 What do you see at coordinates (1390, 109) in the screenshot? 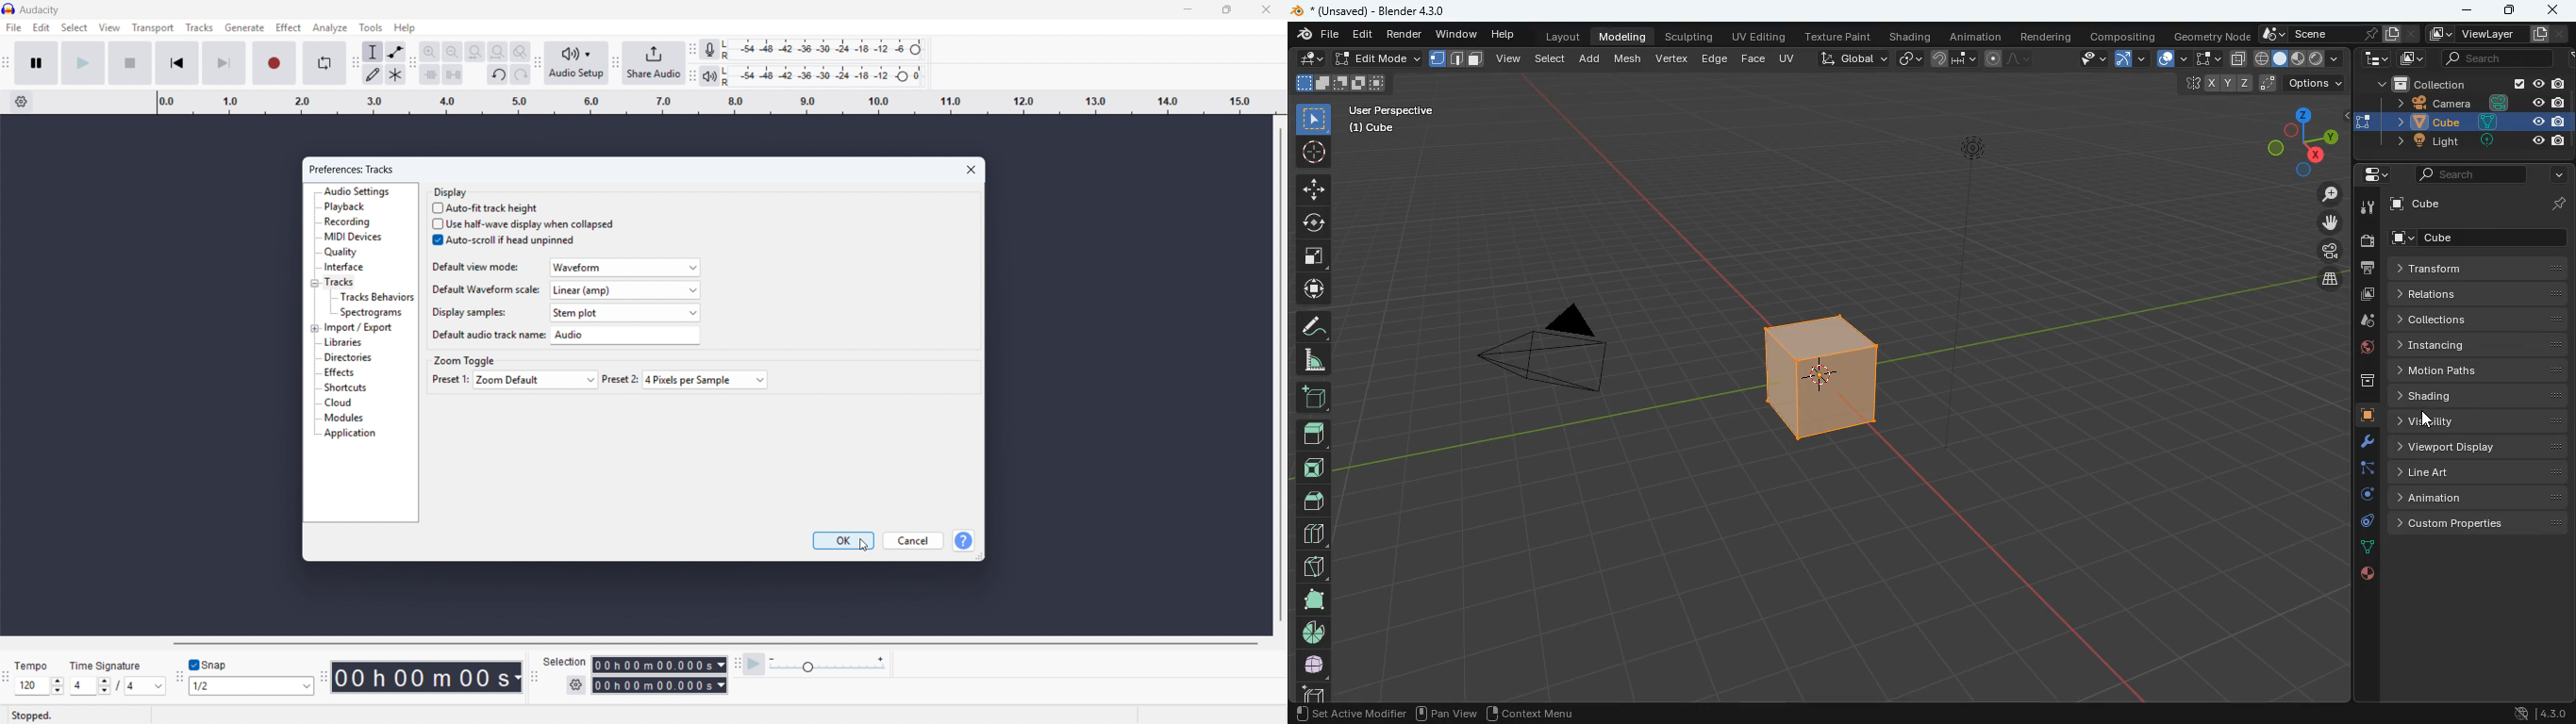
I see `User Perspective` at bounding box center [1390, 109].